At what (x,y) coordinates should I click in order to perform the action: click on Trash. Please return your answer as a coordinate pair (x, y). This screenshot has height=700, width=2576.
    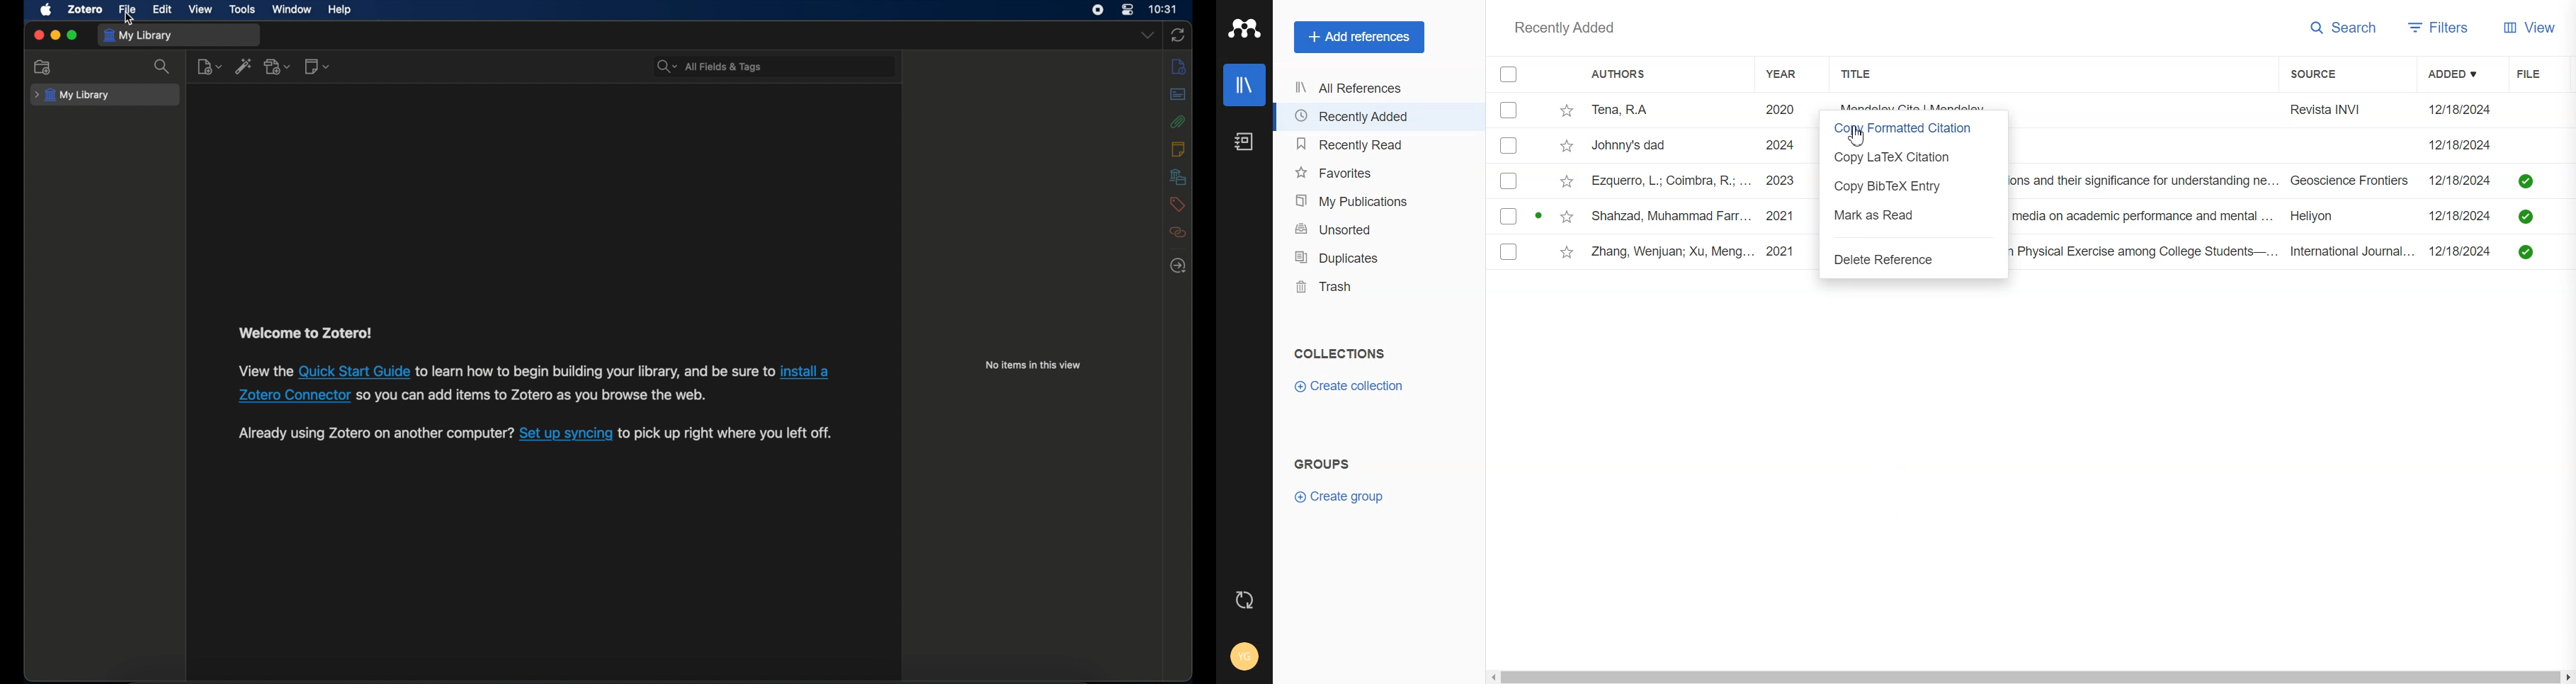
    Looking at the image, I should click on (1380, 286).